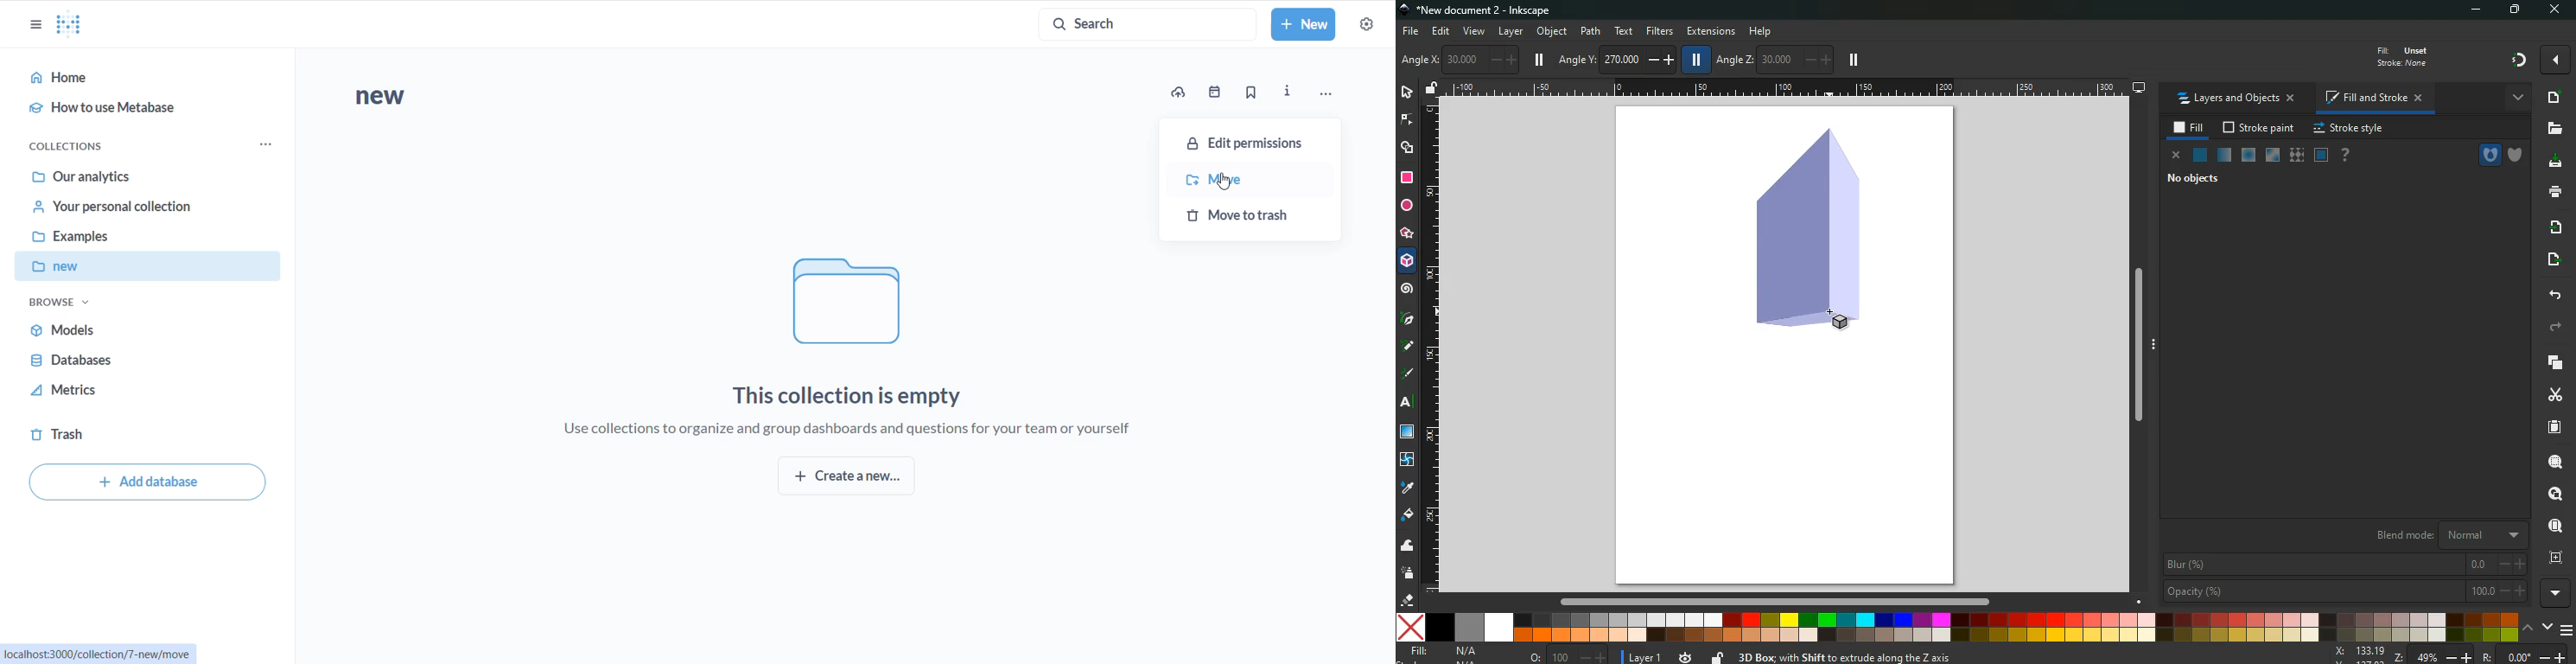 The height and width of the screenshot is (672, 2576). What do you see at coordinates (1406, 178) in the screenshot?
I see `rectangle` at bounding box center [1406, 178].